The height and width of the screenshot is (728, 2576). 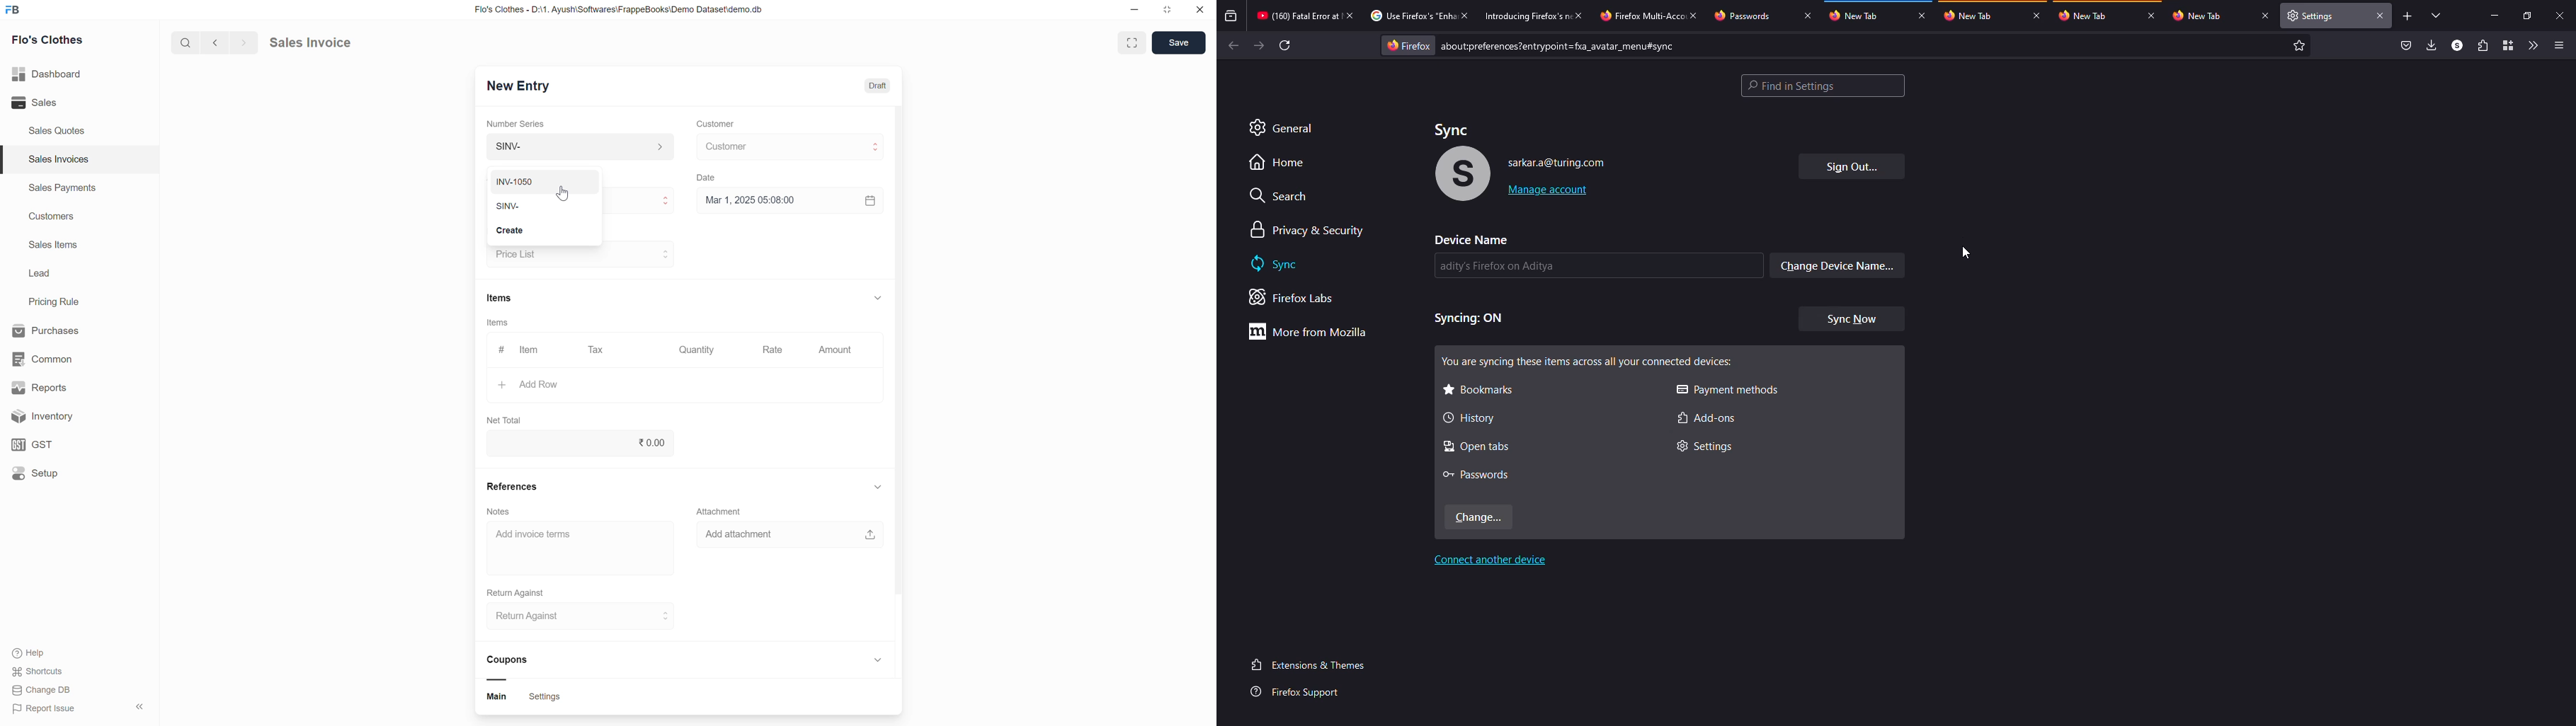 What do you see at coordinates (774, 351) in the screenshot?
I see `Rate` at bounding box center [774, 351].